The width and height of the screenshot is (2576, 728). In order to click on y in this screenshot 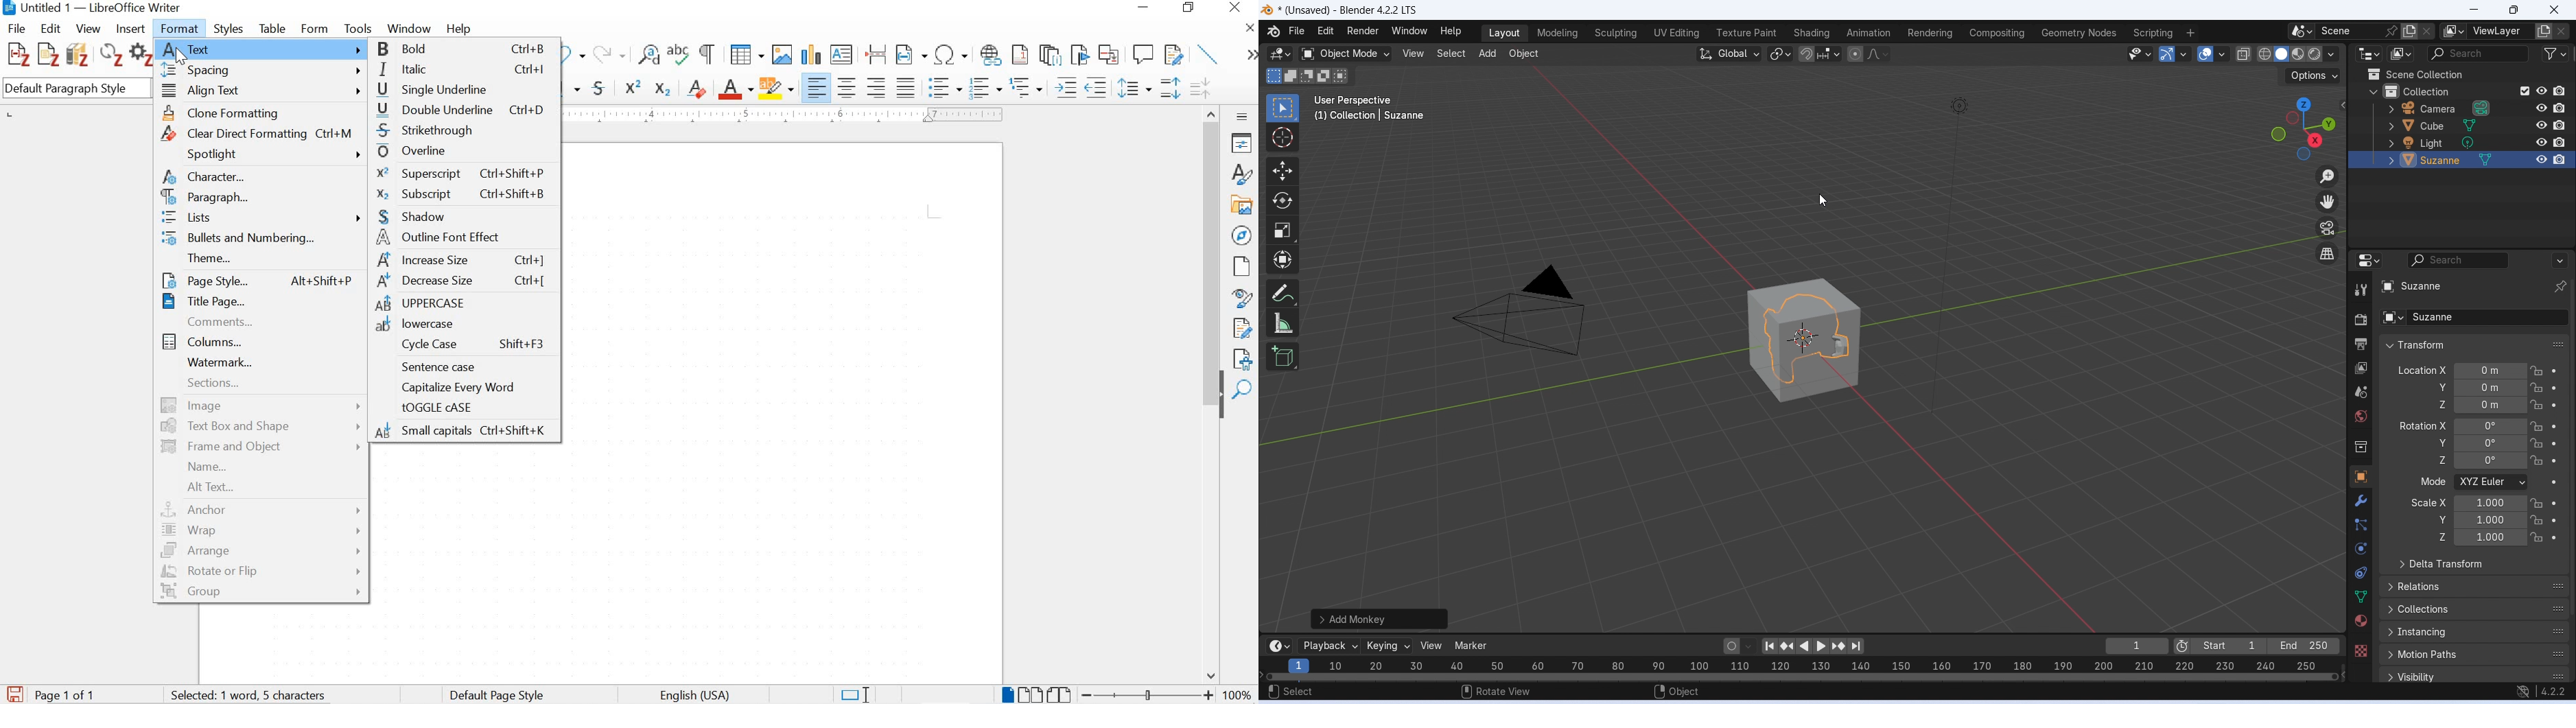, I will do `click(2435, 519)`.